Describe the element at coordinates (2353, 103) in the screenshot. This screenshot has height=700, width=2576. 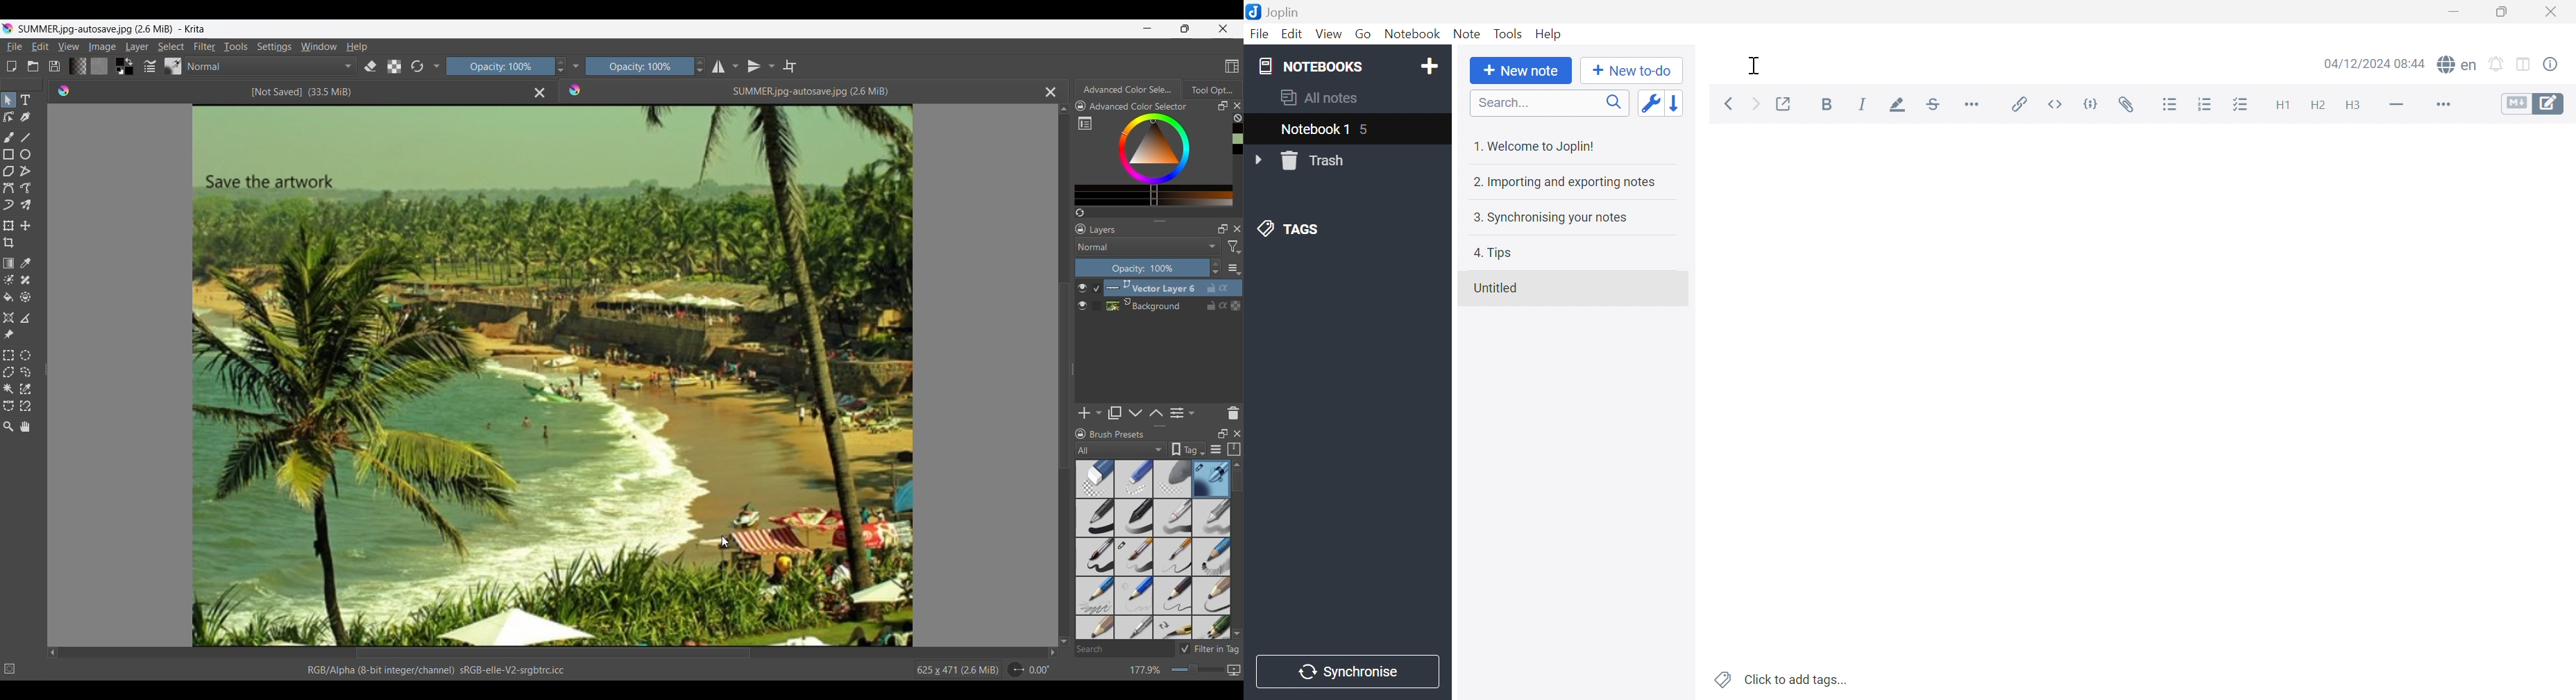
I see `Heading 3` at that location.